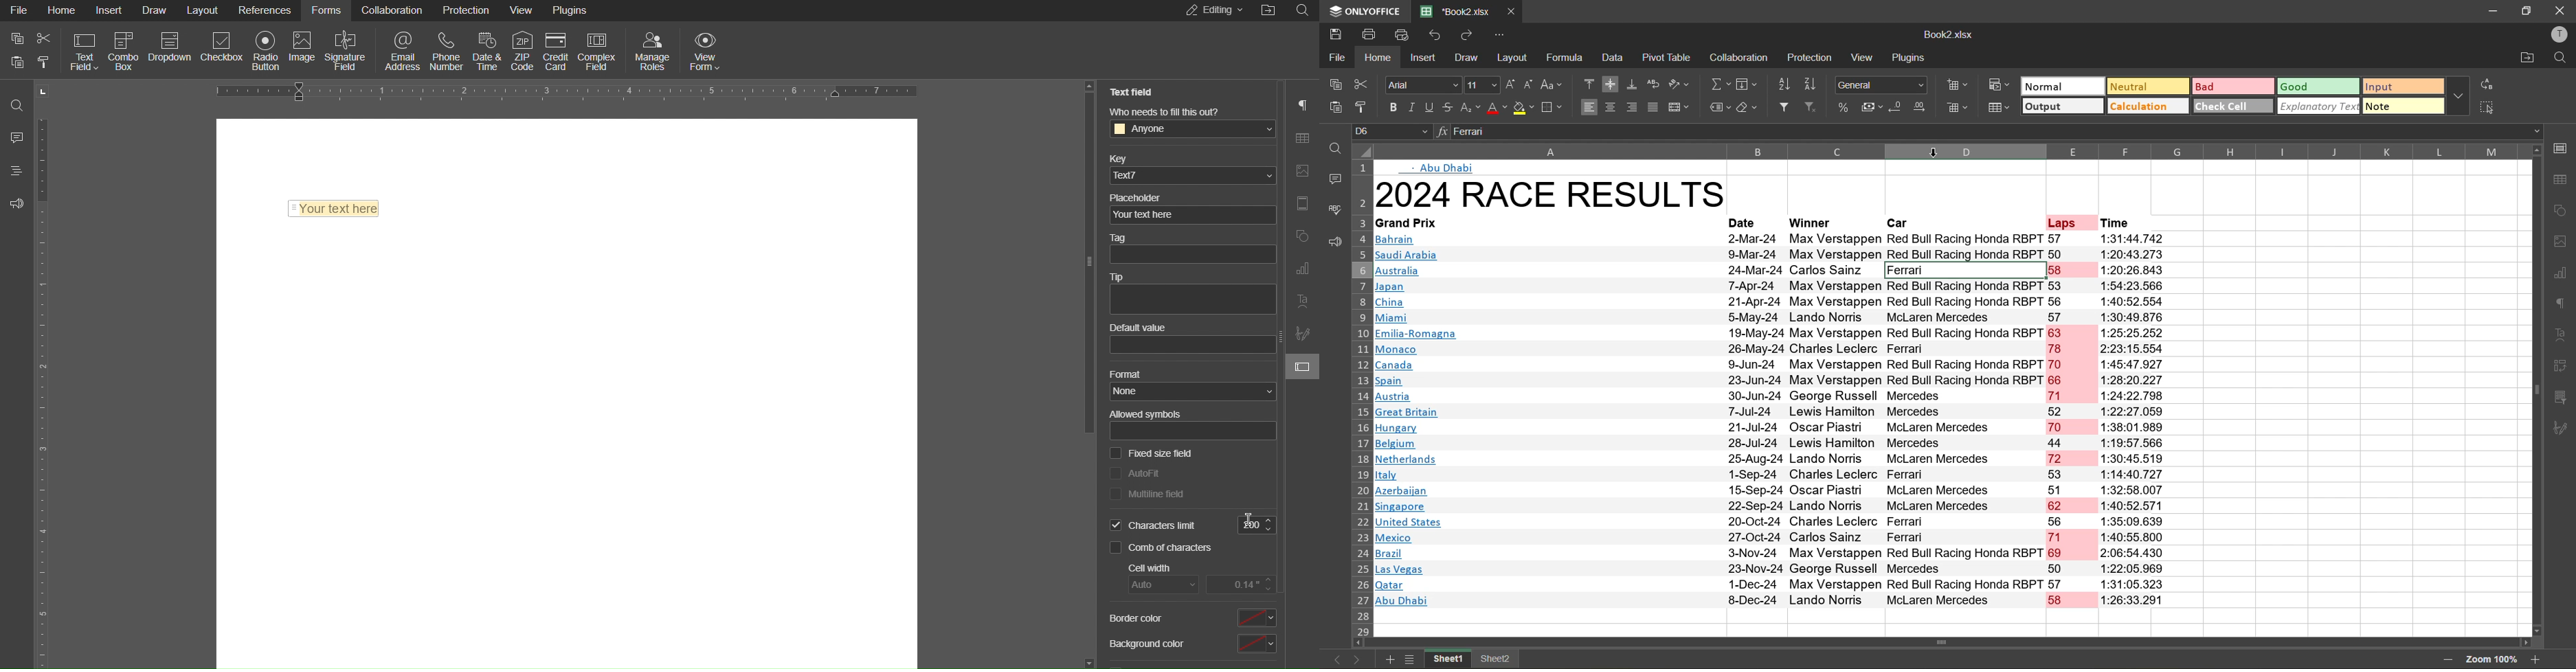 The width and height of the screenshot is (2576, 672). Describe the element at coordinates (1786, 85) in the screenshot. I see `sort ascending` at that location.